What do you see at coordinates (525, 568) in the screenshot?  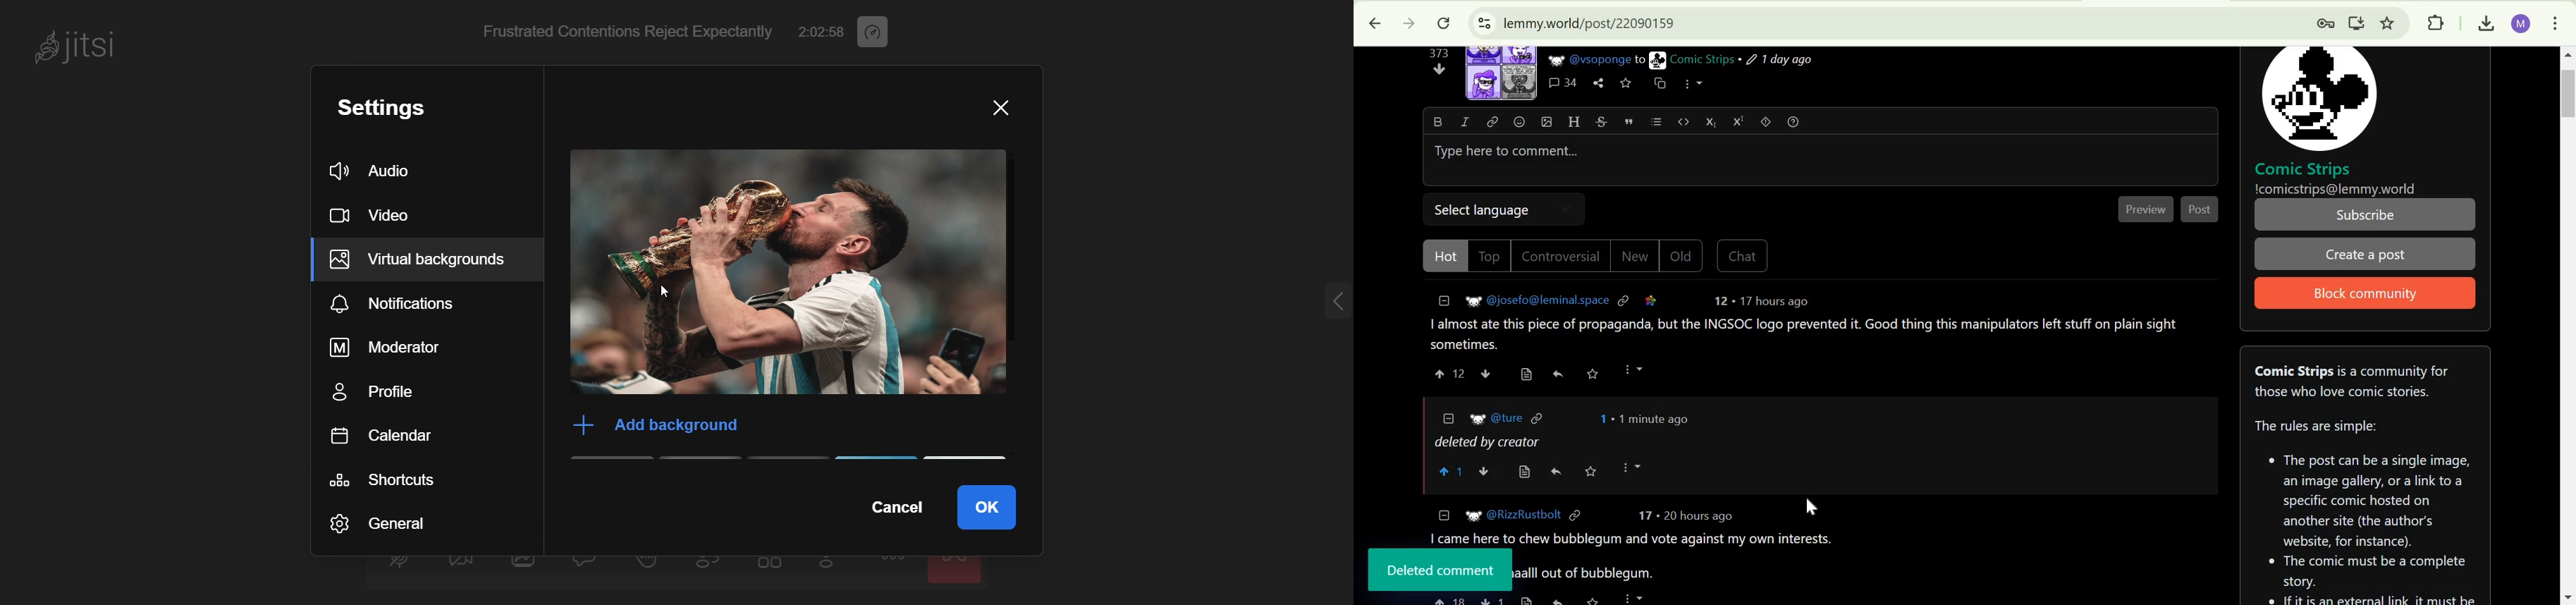 I see `share screen` at bounding box center [525, 568].